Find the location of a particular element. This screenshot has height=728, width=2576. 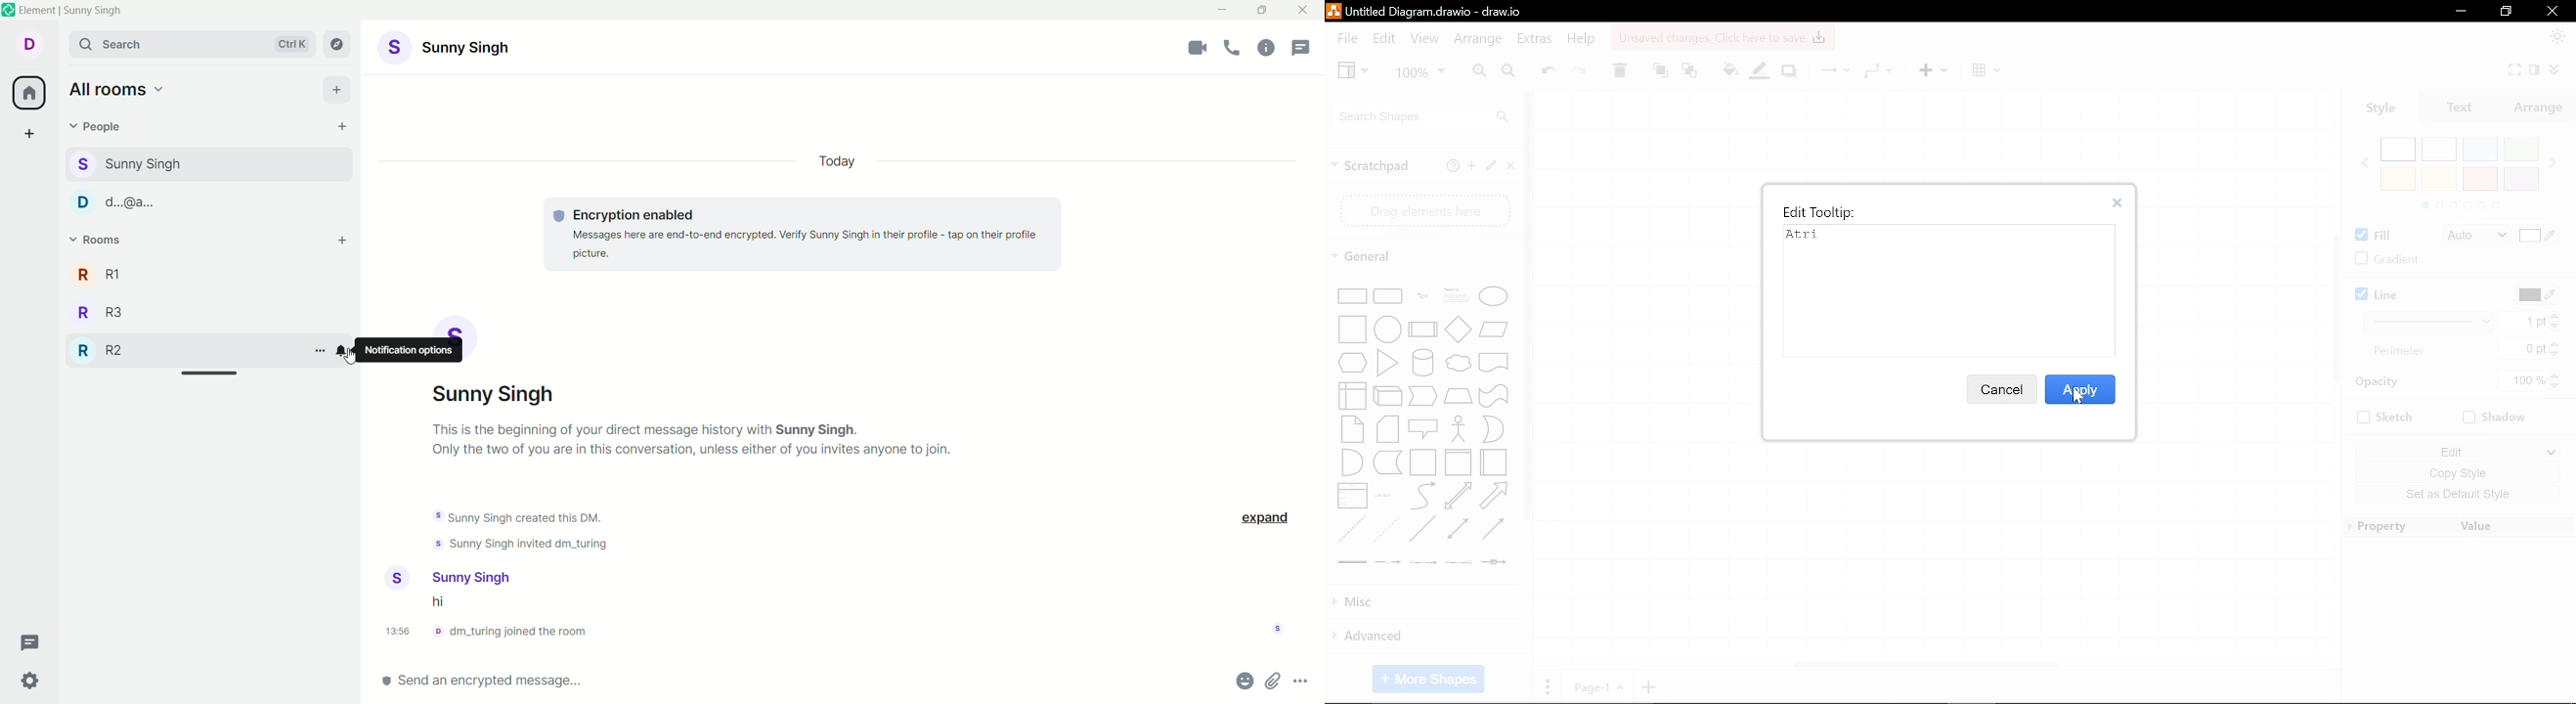

message is located at coordinates (446, 603).